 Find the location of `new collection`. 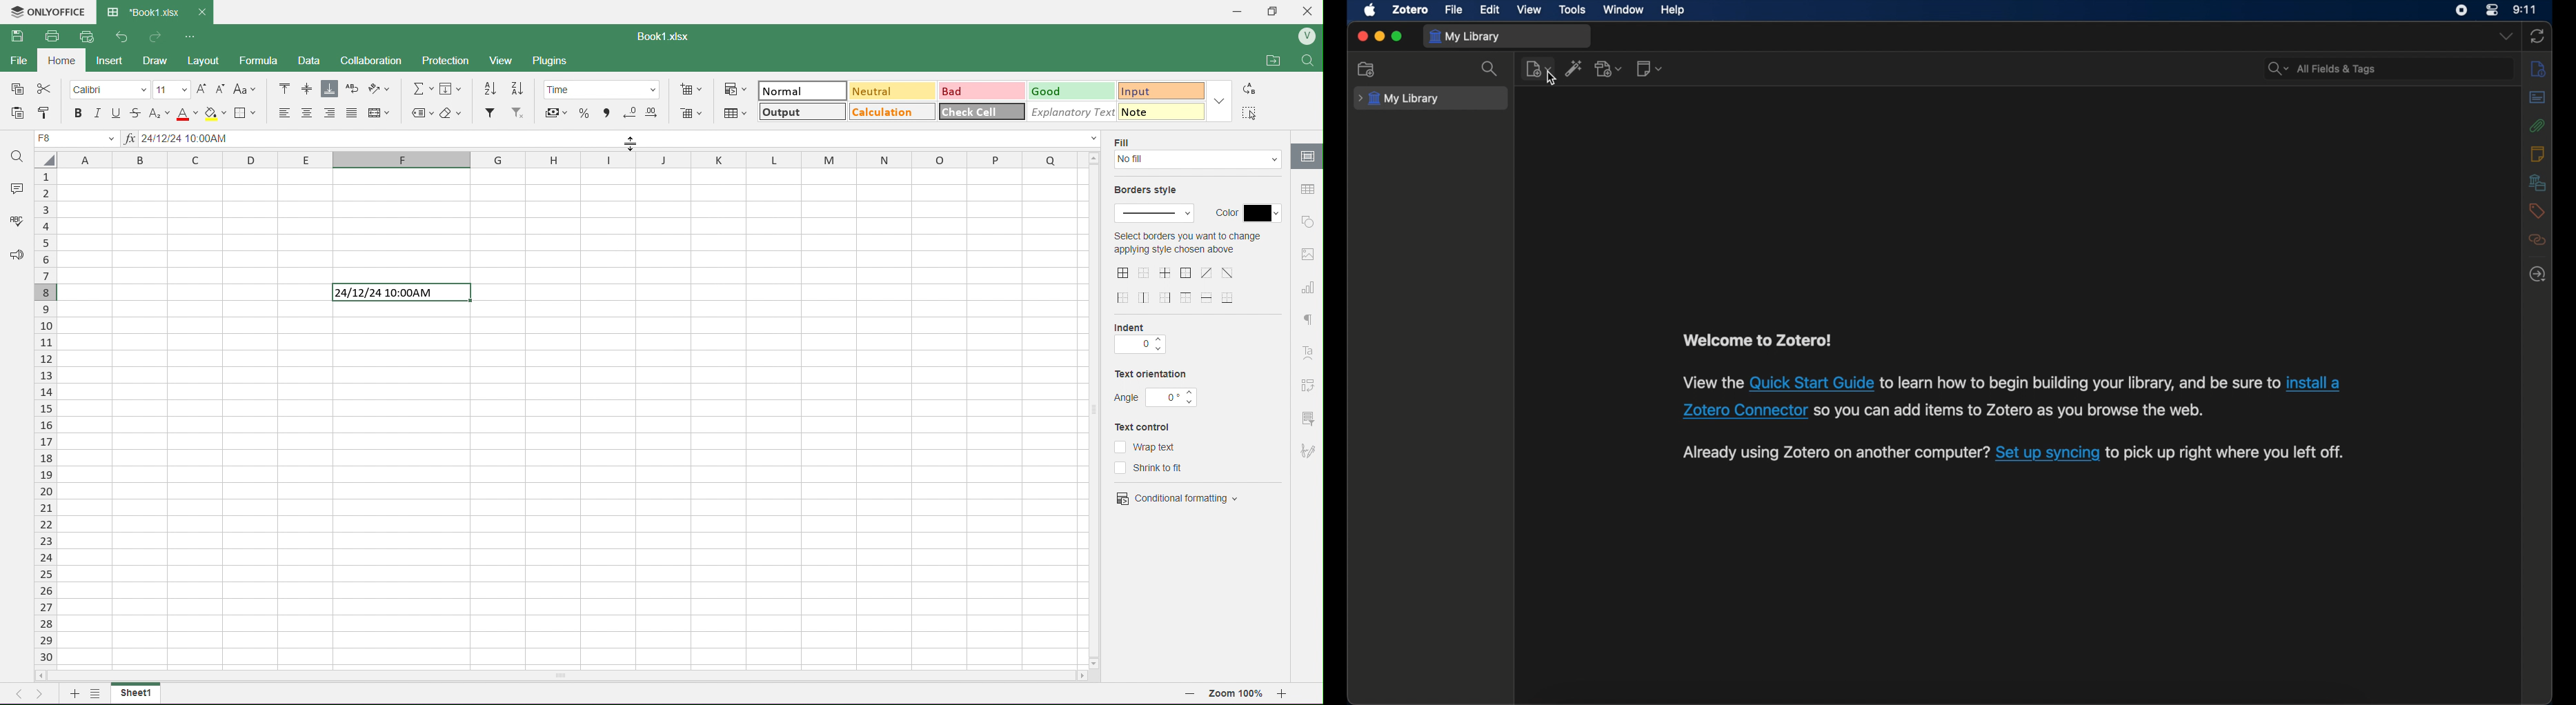

new collection is located at coordinates (1367, 70).